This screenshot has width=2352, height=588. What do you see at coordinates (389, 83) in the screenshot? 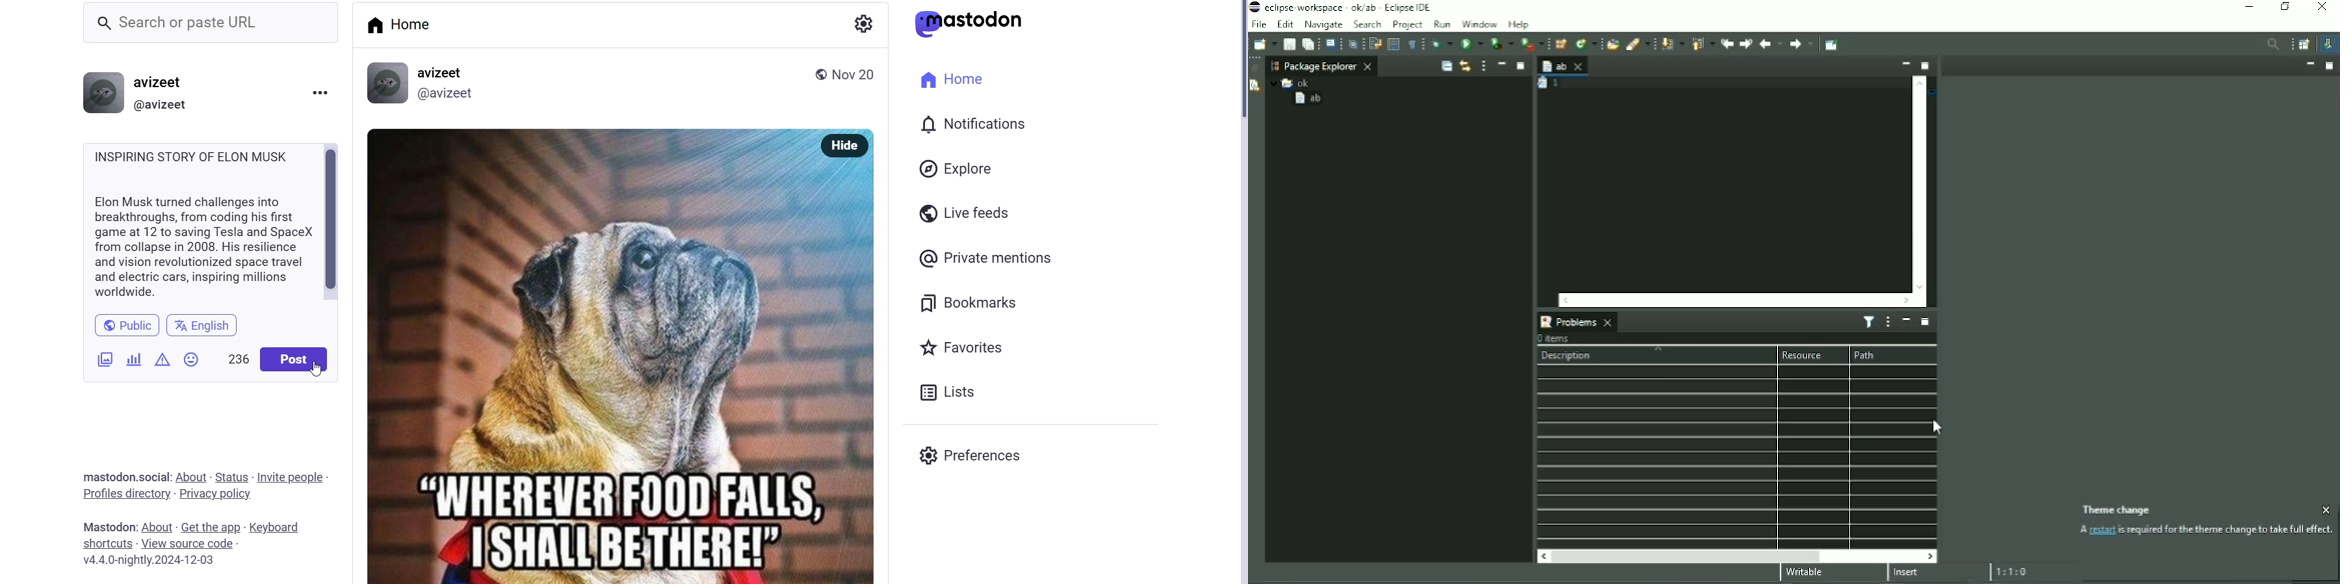
I see `Profile Picture` at bounding box center [389, 83].